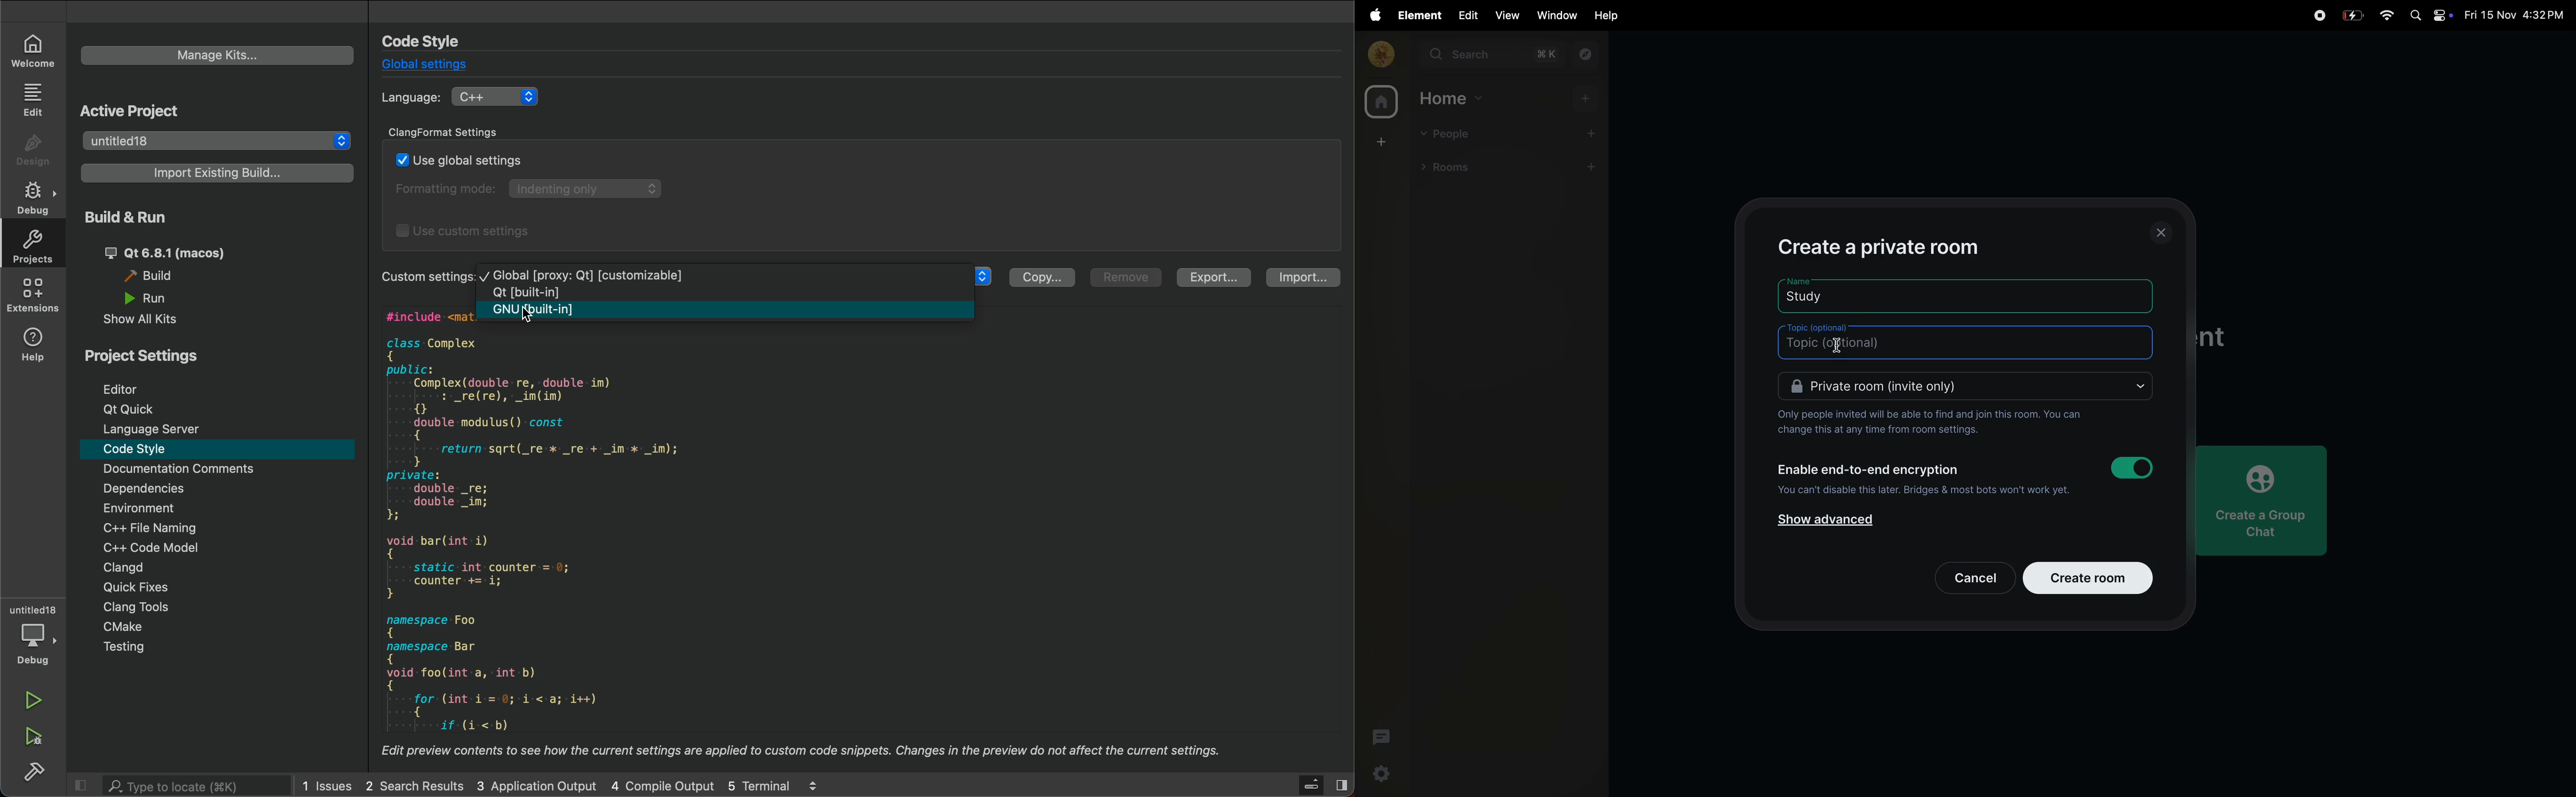 The width and height of the screenshot is (2576, 812). What do you see at coordinates (1967, 575) in the screenshot?
I see `cancel` at bounding box center [1967, 575].